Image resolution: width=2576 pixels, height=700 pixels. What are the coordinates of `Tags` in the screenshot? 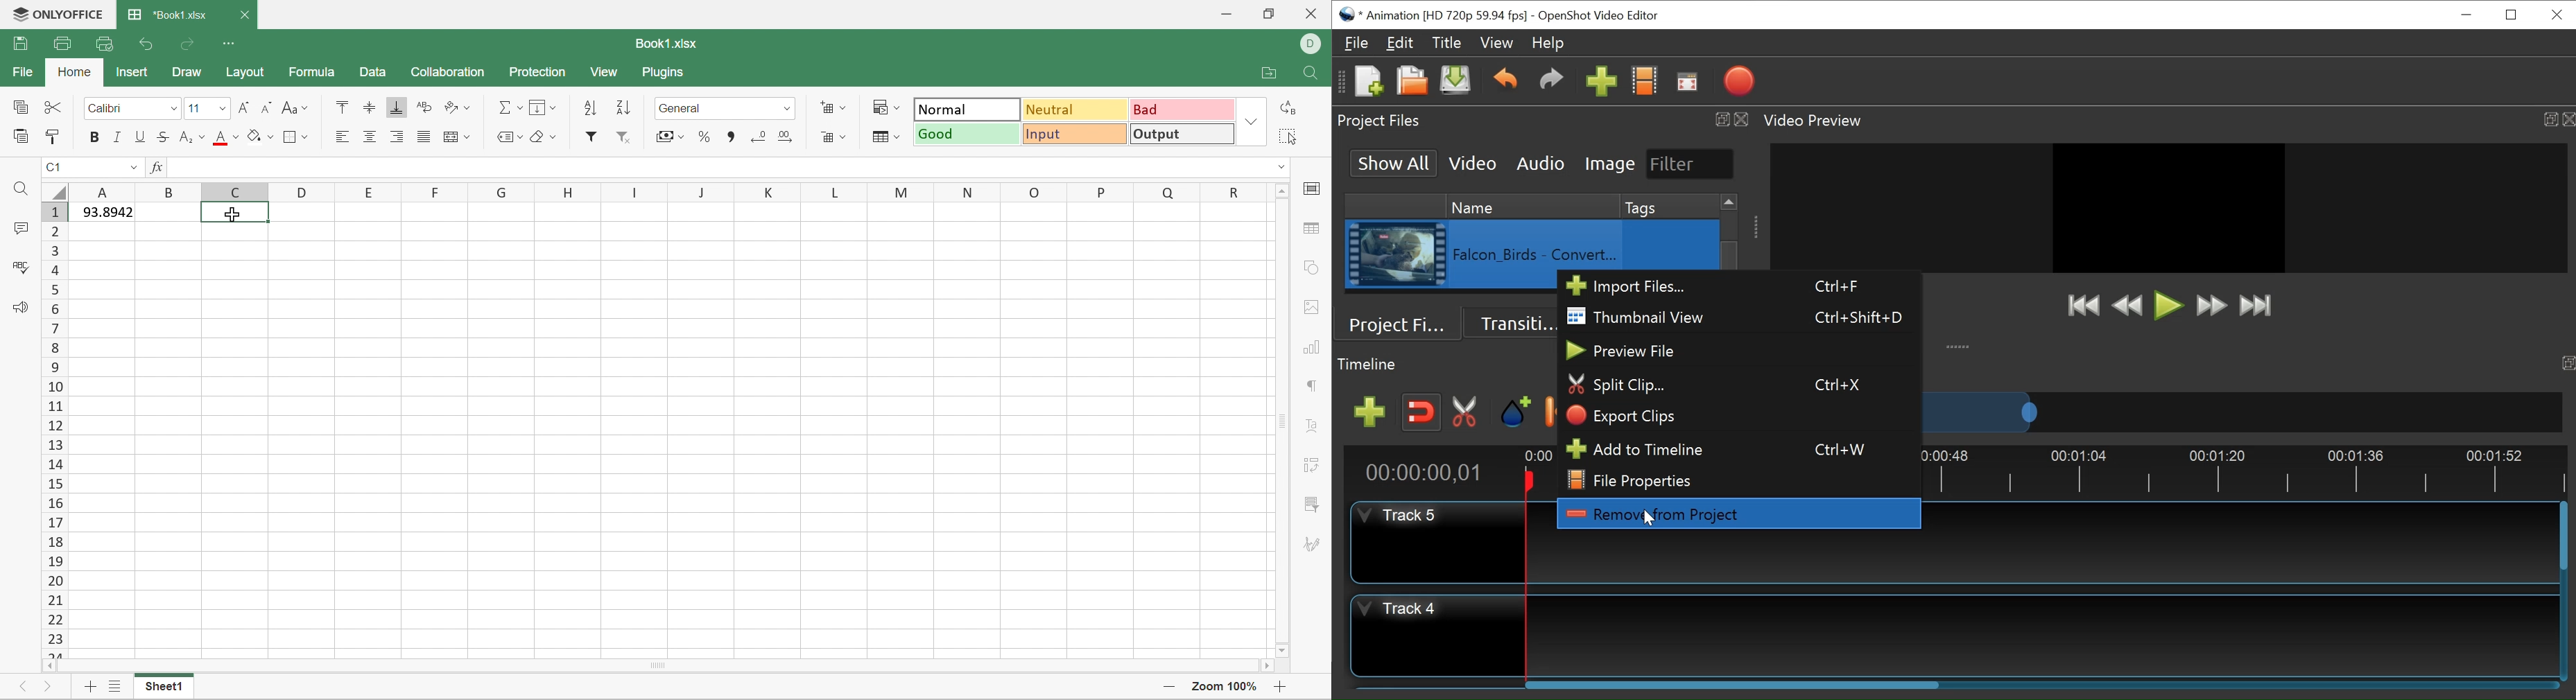 It's located at (1669, 206).